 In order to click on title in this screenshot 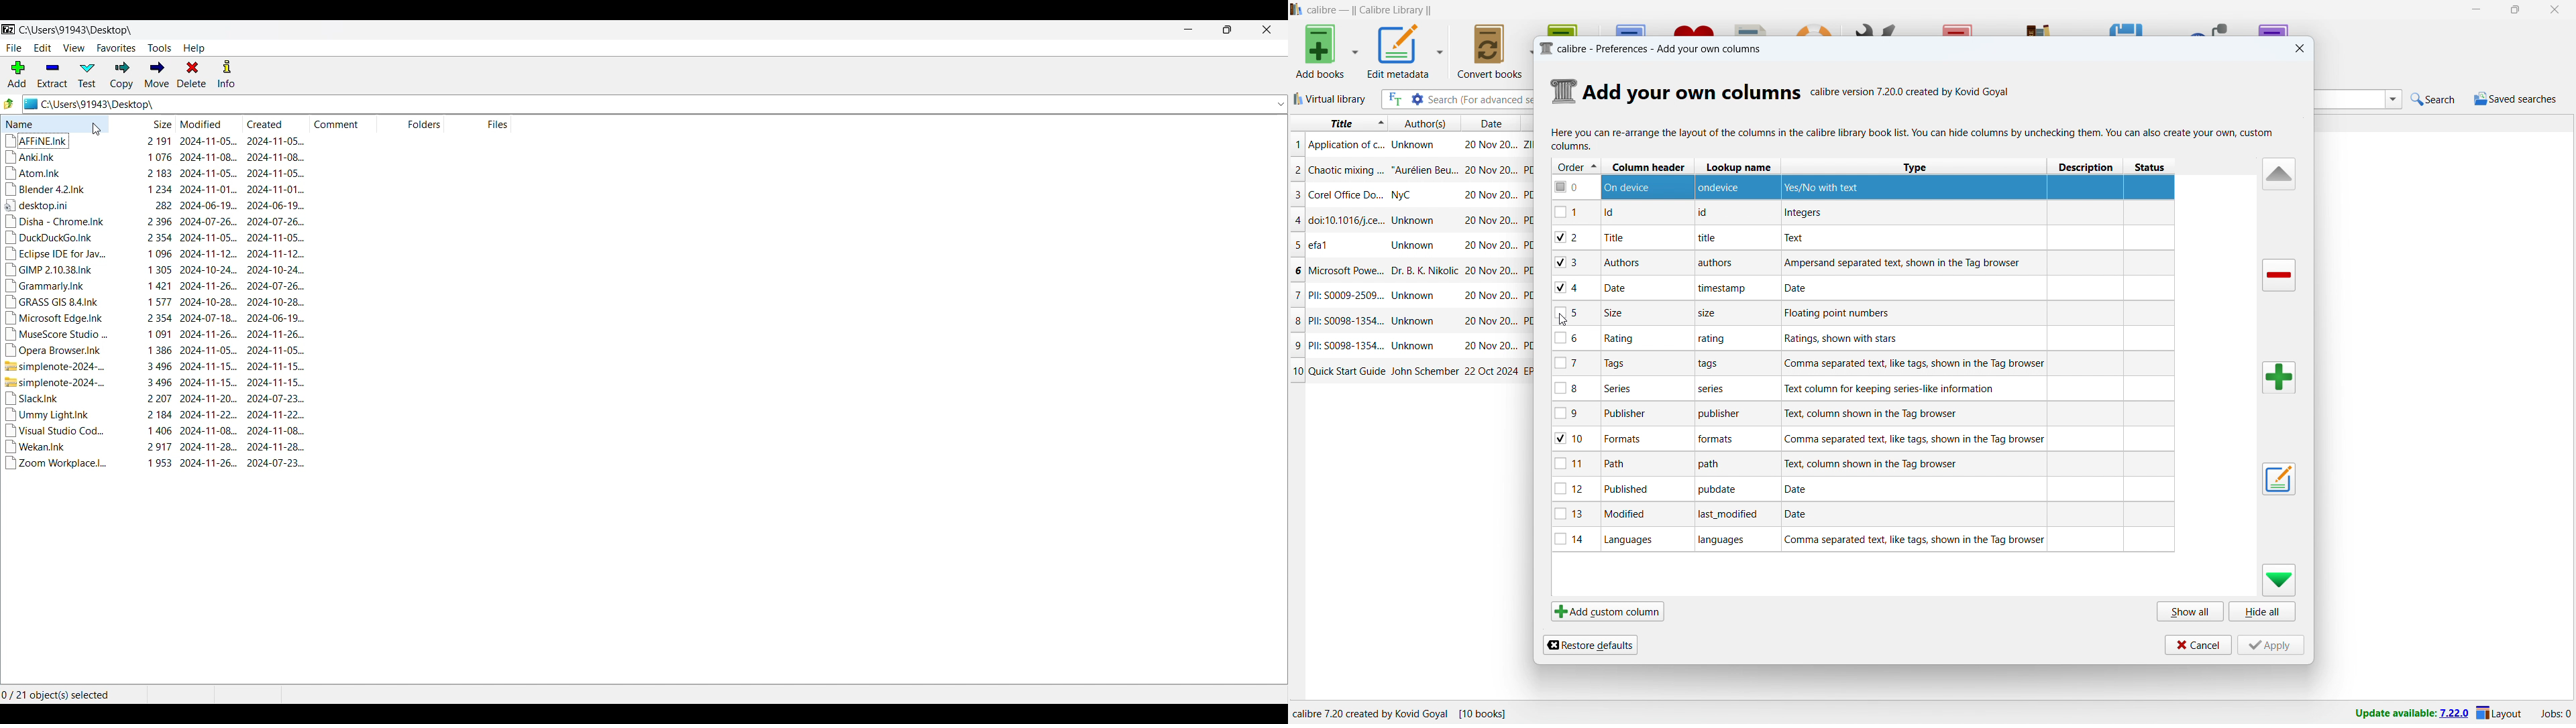, I will do `click(1346, 345)`.